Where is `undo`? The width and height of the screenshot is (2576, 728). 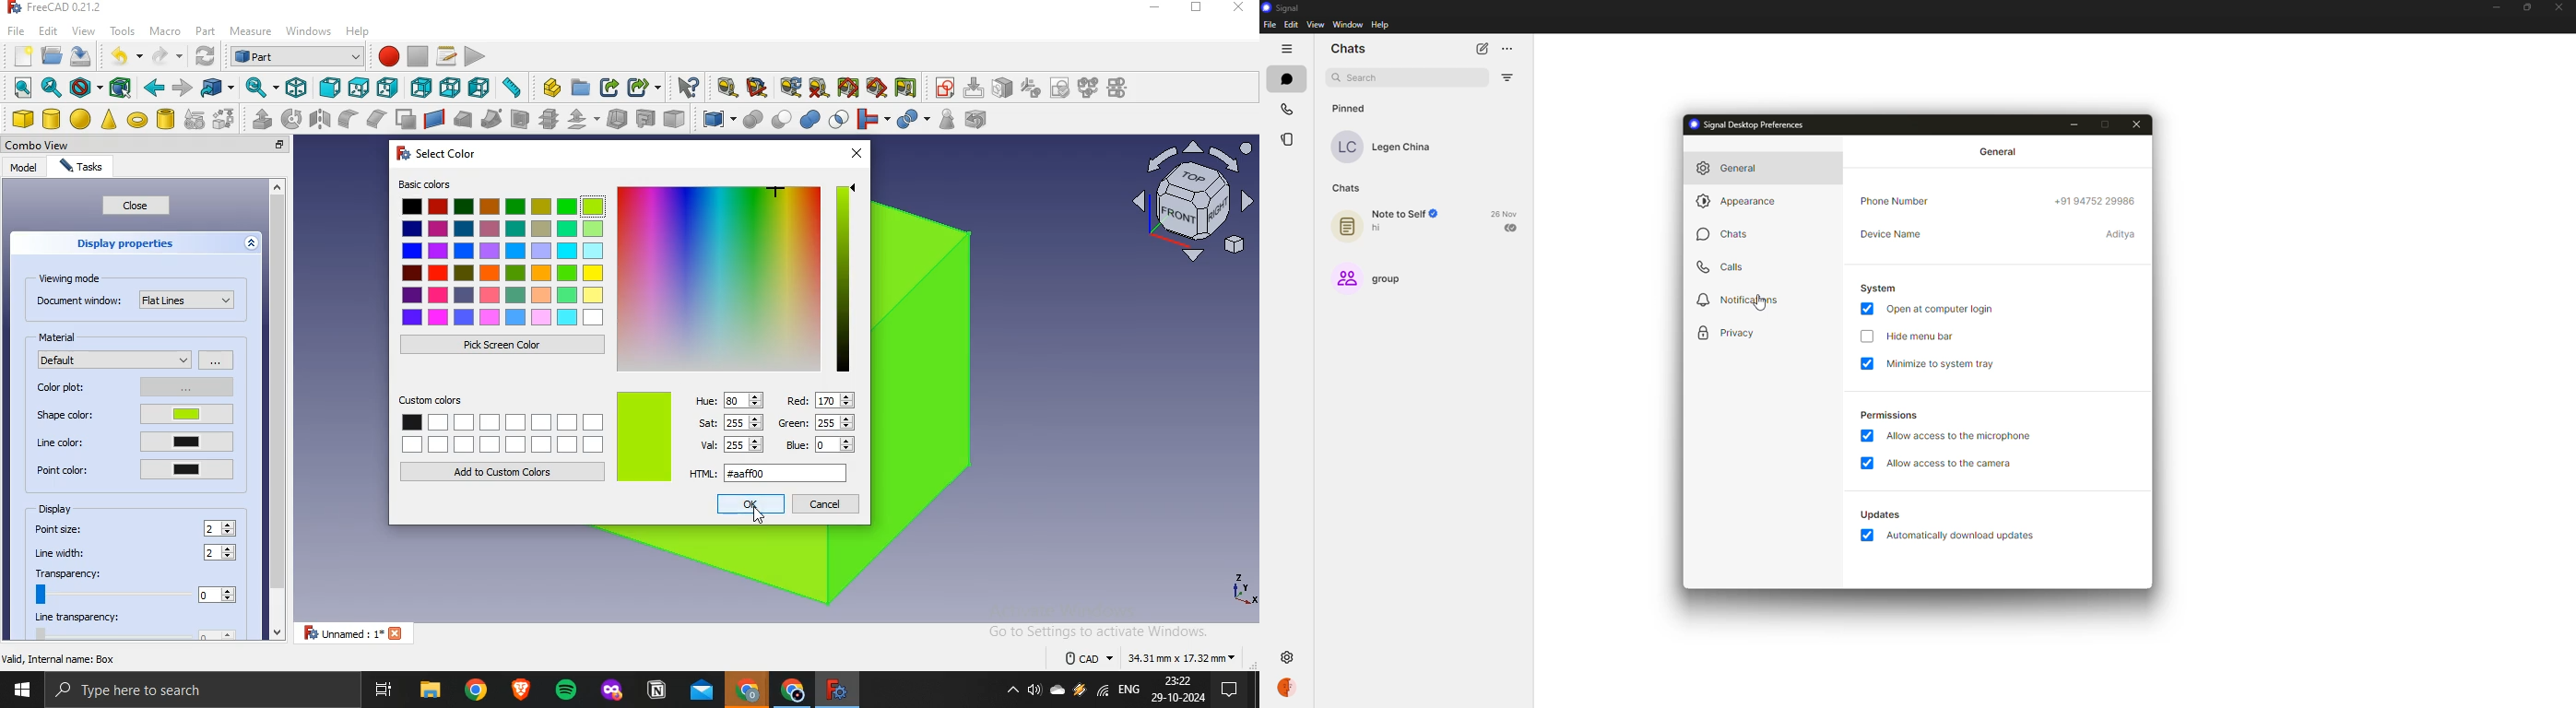 undo is located at coordinates (118, 55).